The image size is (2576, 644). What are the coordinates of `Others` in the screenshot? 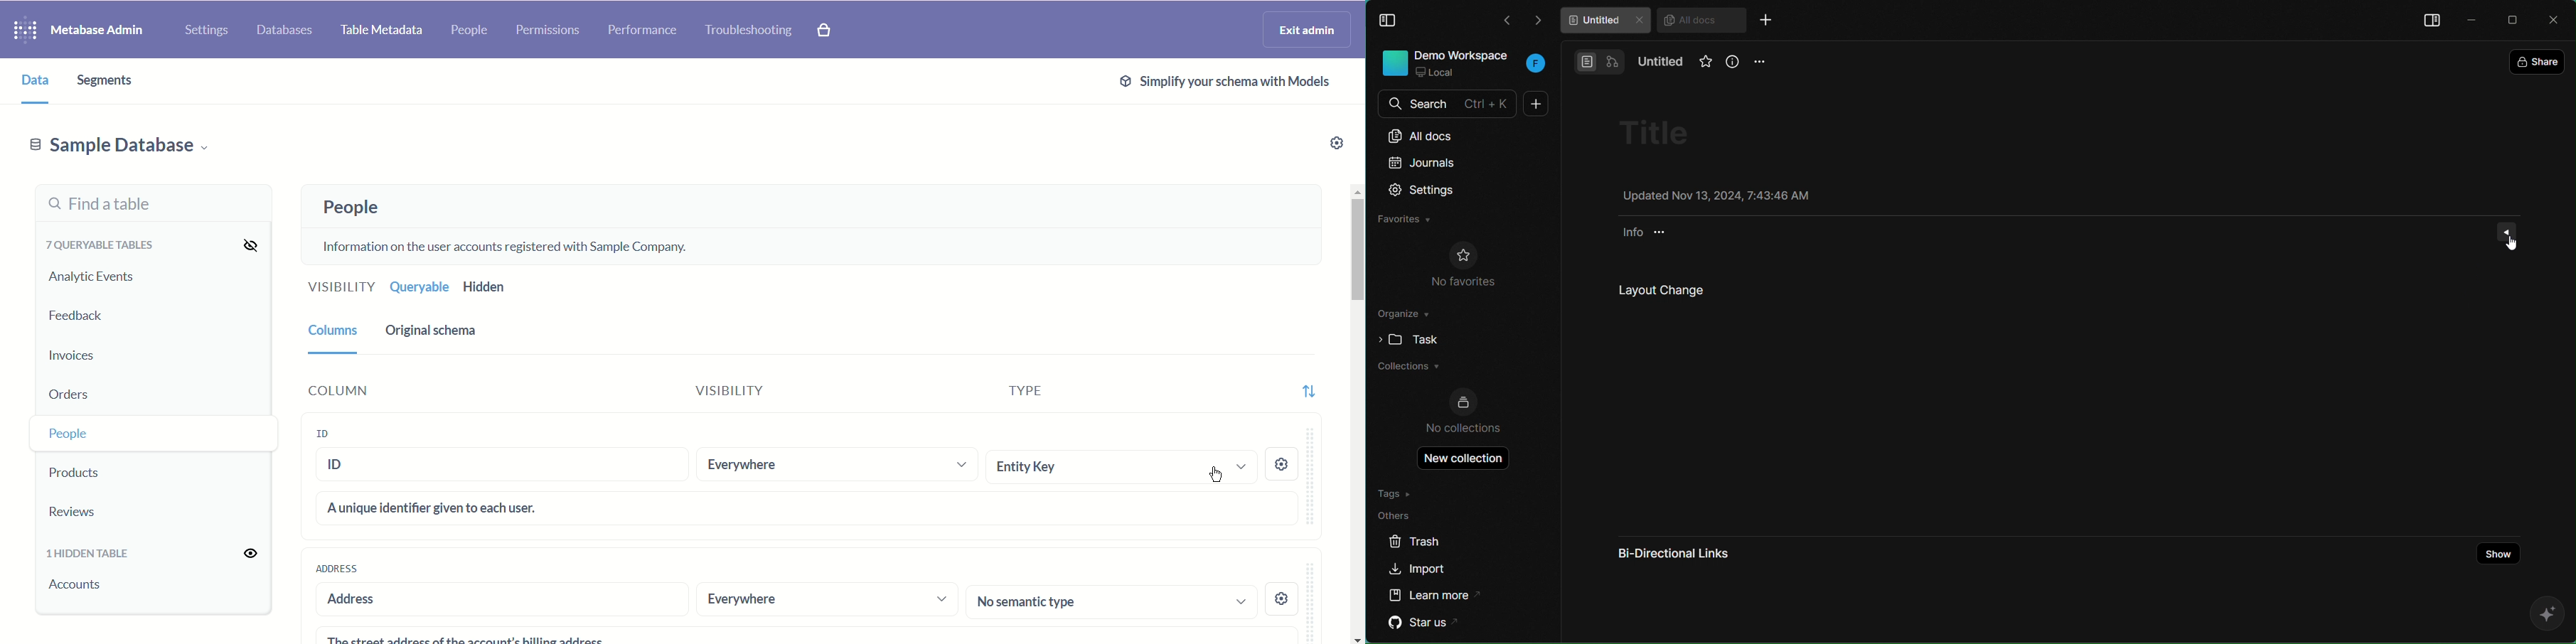 It's located at (1400, 516).